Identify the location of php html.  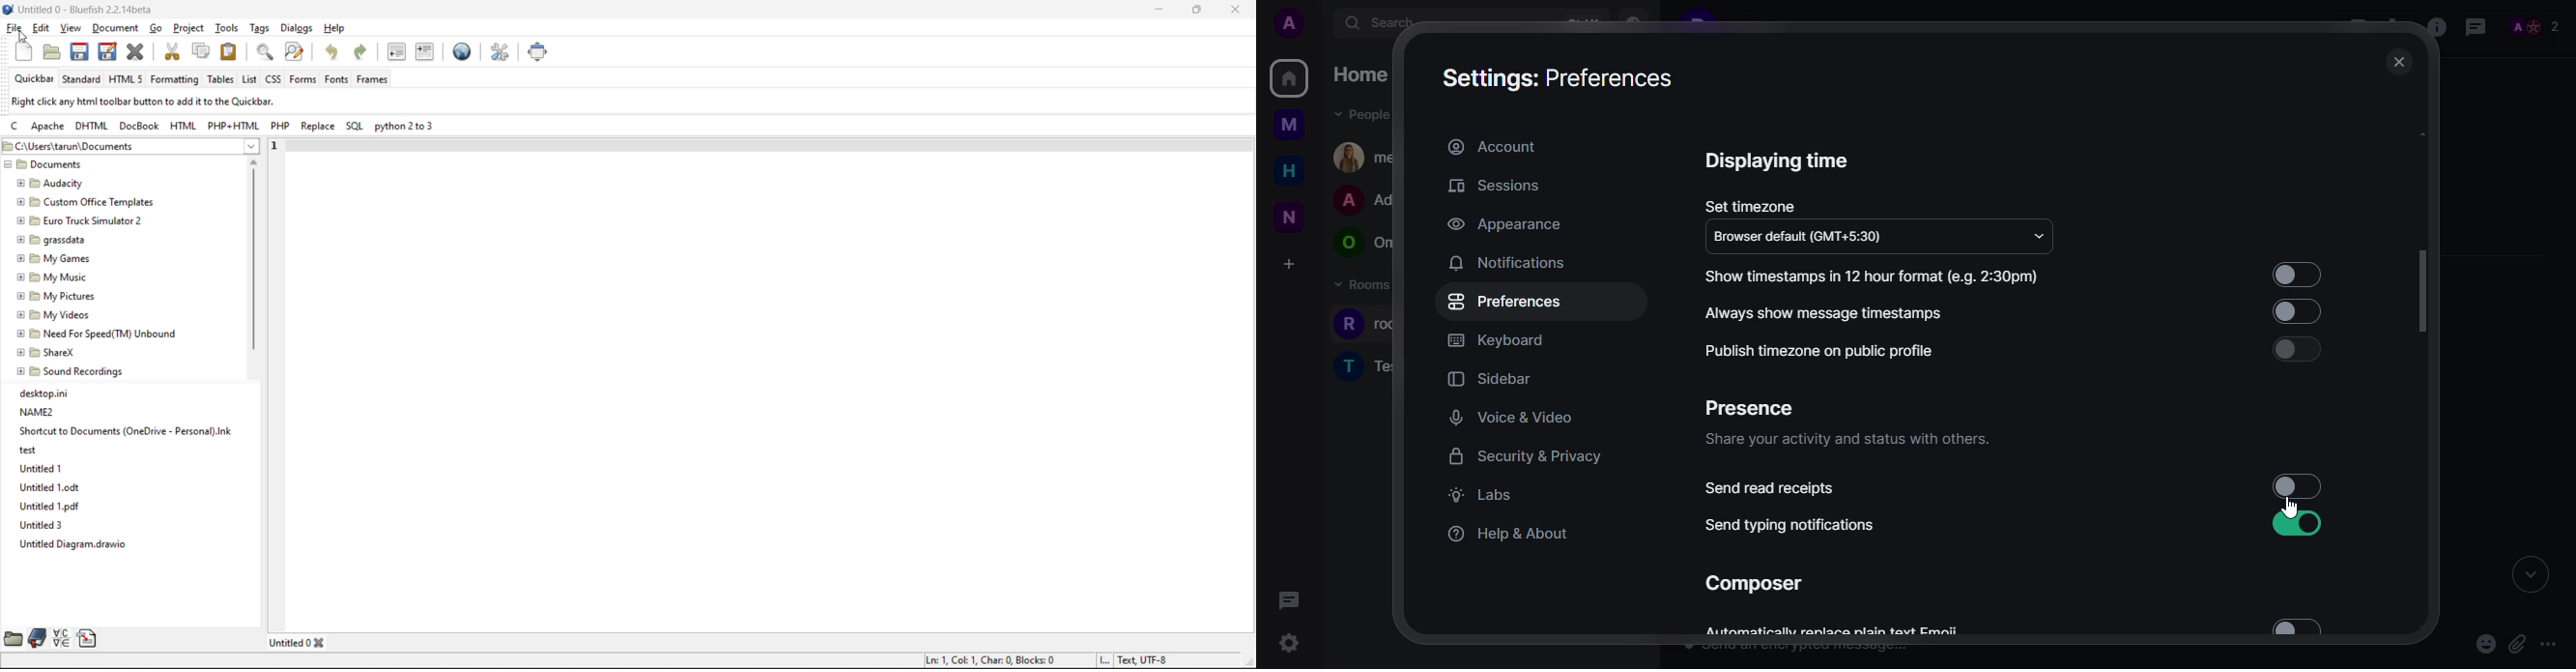
(236, 127).